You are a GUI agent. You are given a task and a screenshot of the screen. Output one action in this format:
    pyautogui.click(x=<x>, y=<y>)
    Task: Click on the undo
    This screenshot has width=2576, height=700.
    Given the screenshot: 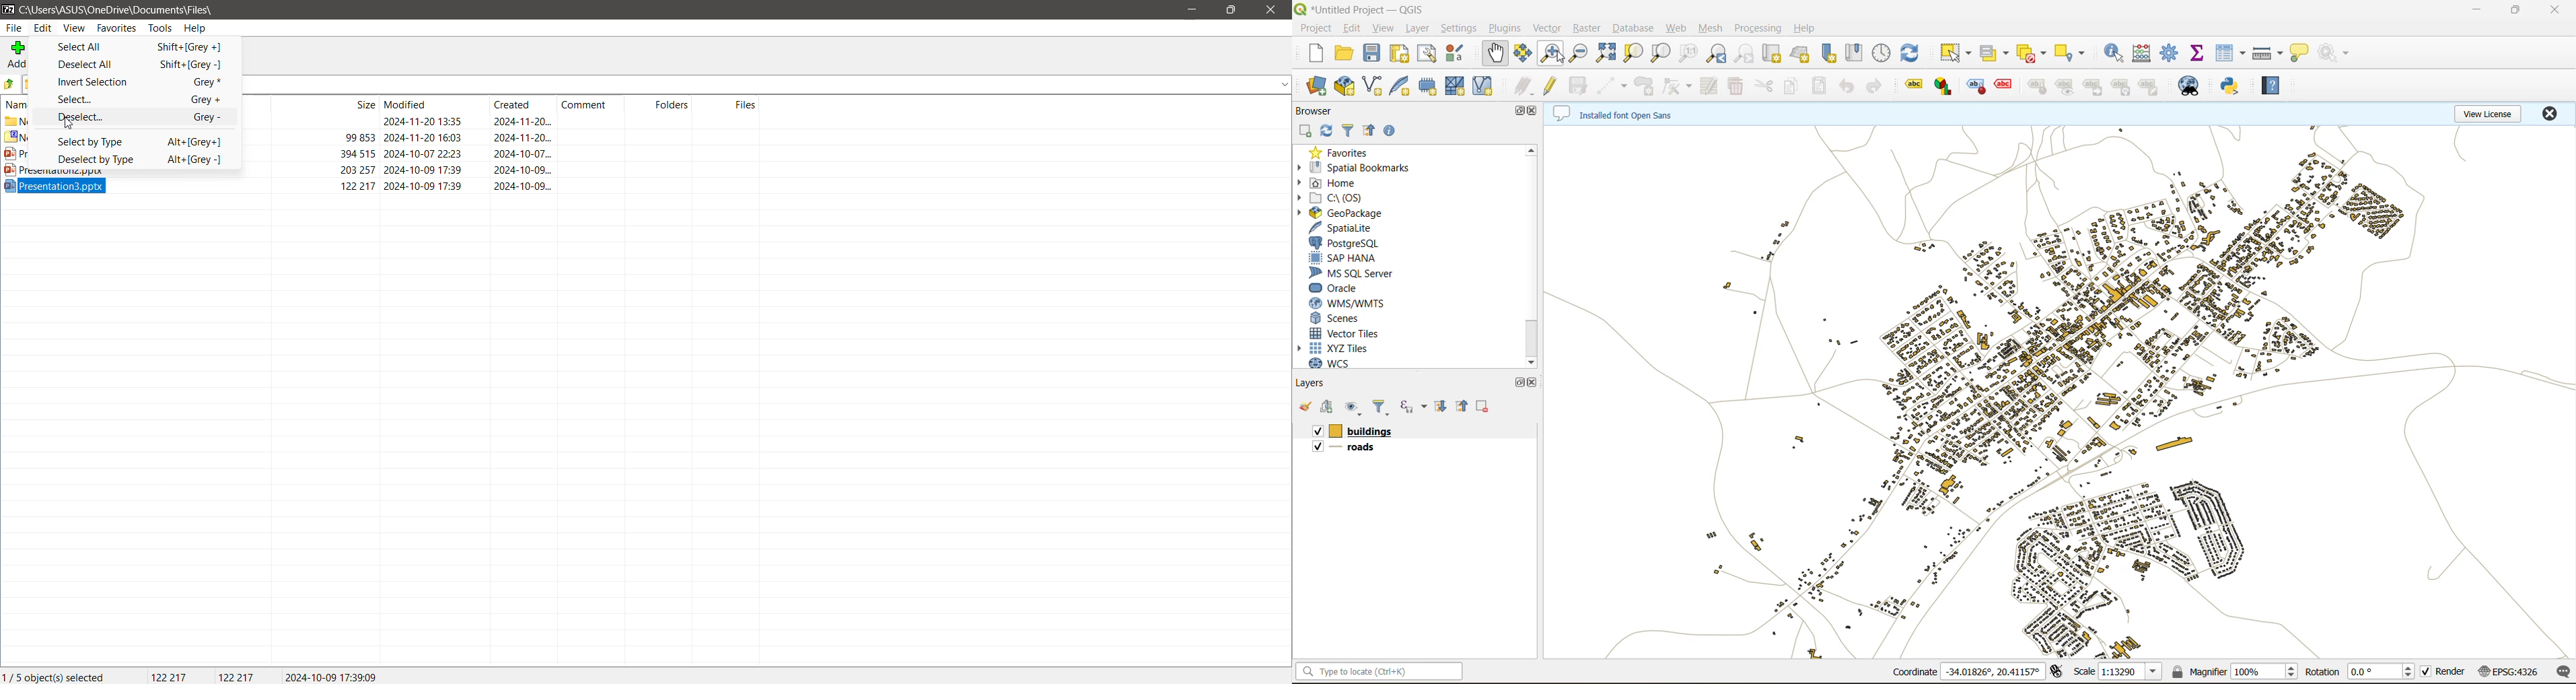 What is the action you would take?
    pyautogui.click(x=1845, y=86)
    